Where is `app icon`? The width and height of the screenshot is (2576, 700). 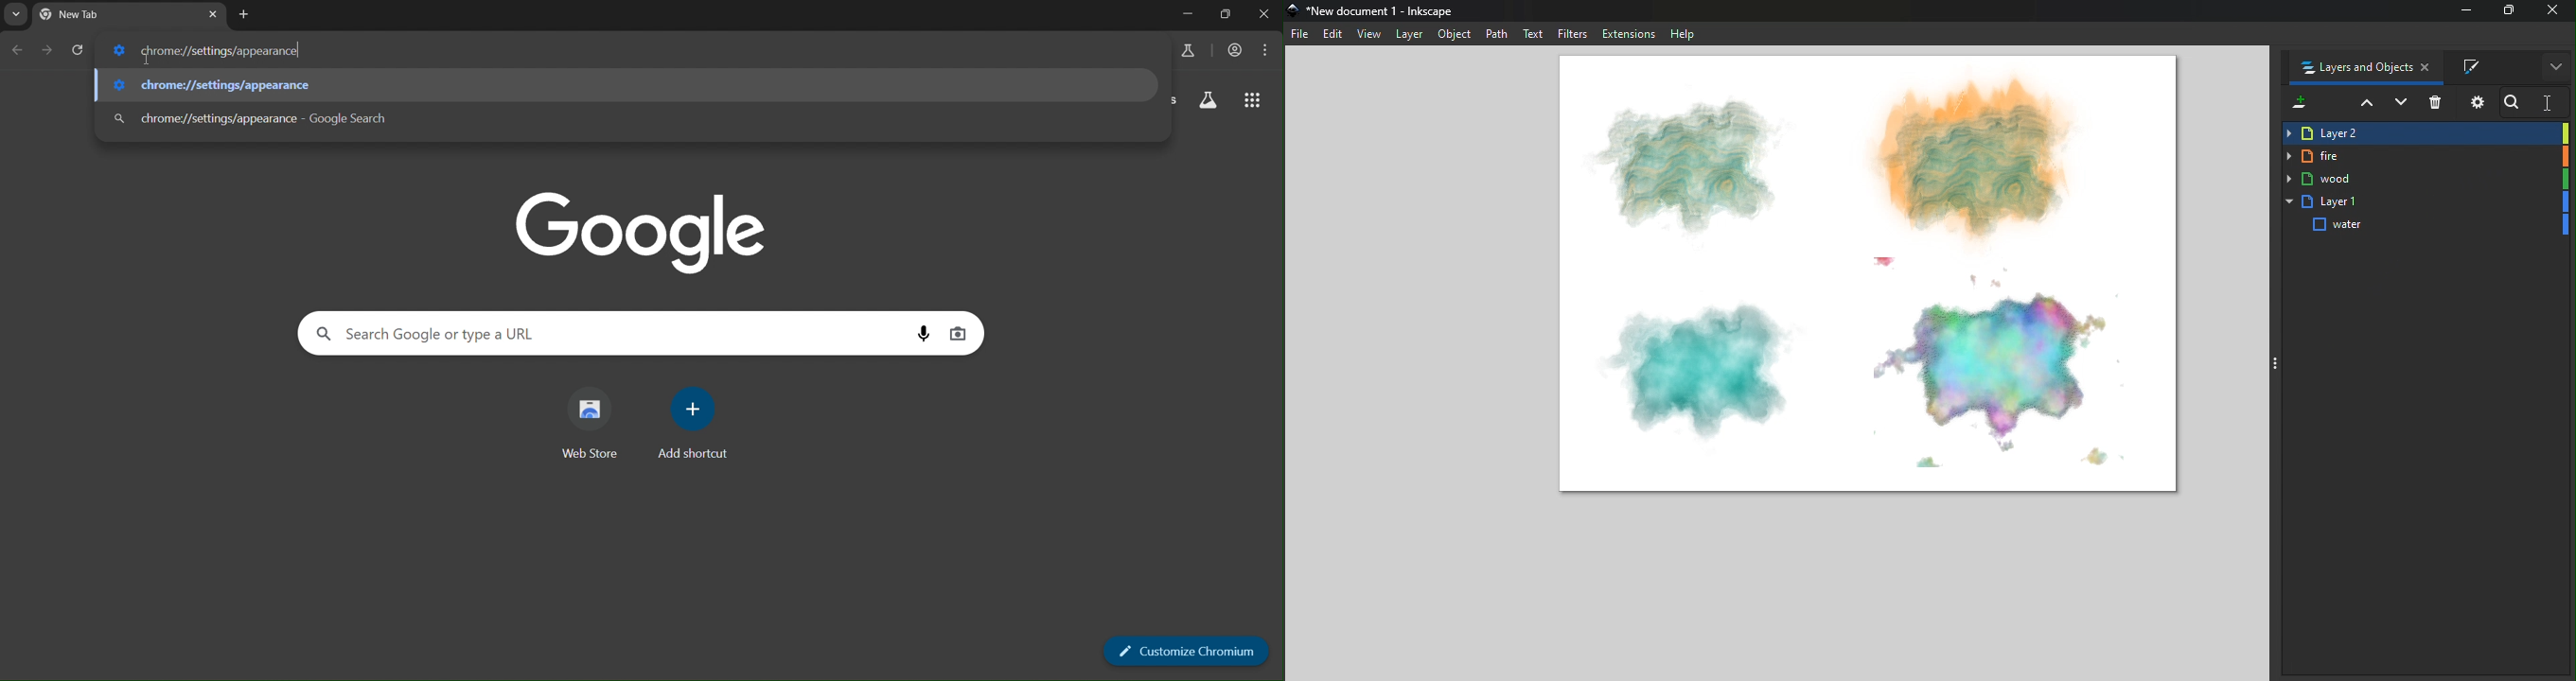 app icon is located at coordinates (1294, 10).